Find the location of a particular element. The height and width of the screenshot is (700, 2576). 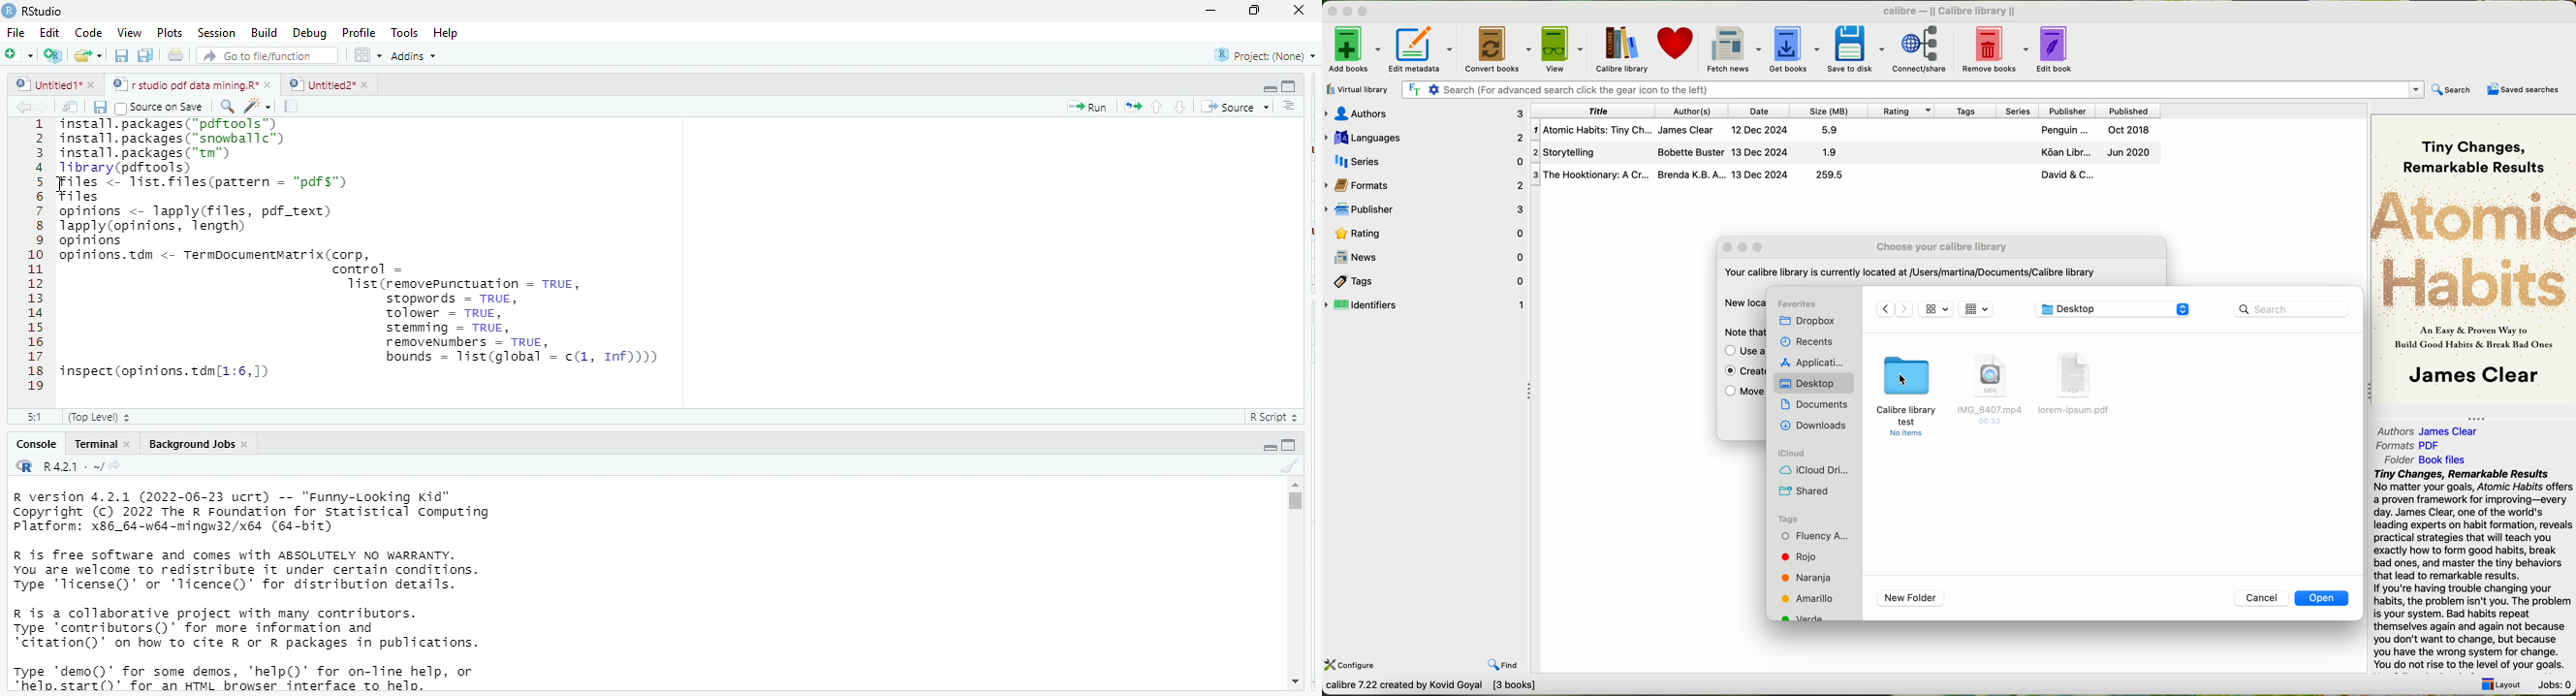

size is located at coordinates (1827, 111).